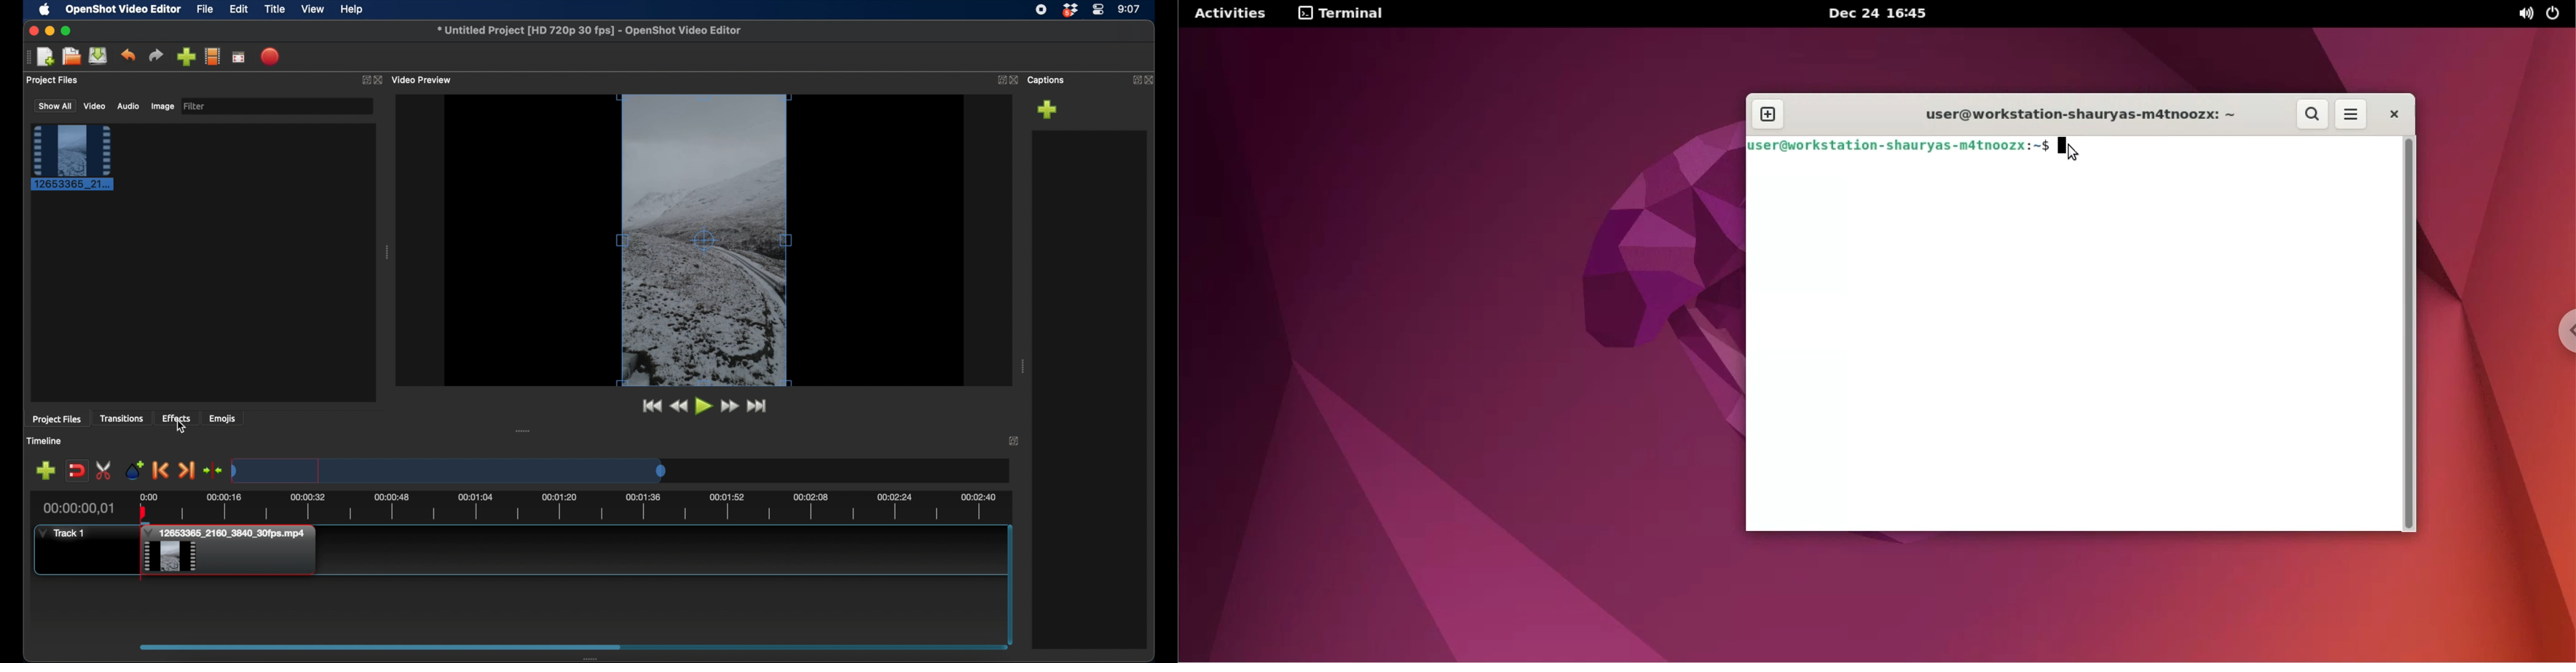 Image resolution: width=2576 pixels, height=672 pixels. Describe the element at coordinates (731, 406) in the screenshot. I see `fast forward` at that location.